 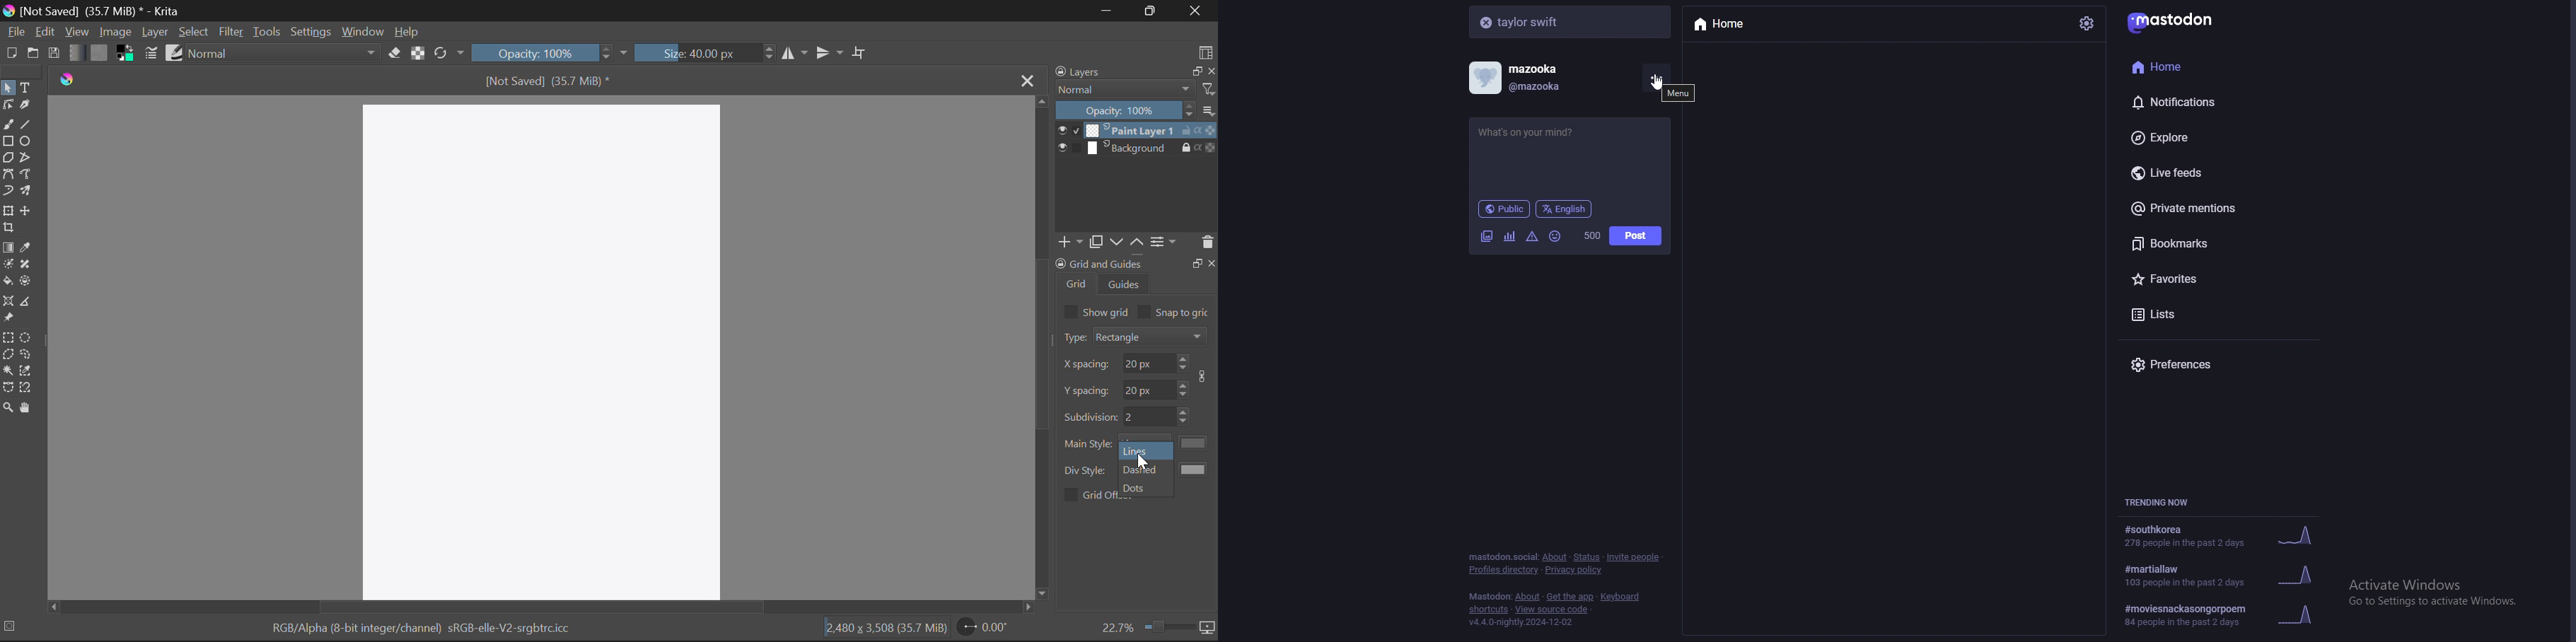 What do you see at coordinates (1211, 71) in the screenshot?
I see `close` at bounding box center [1211, 71].